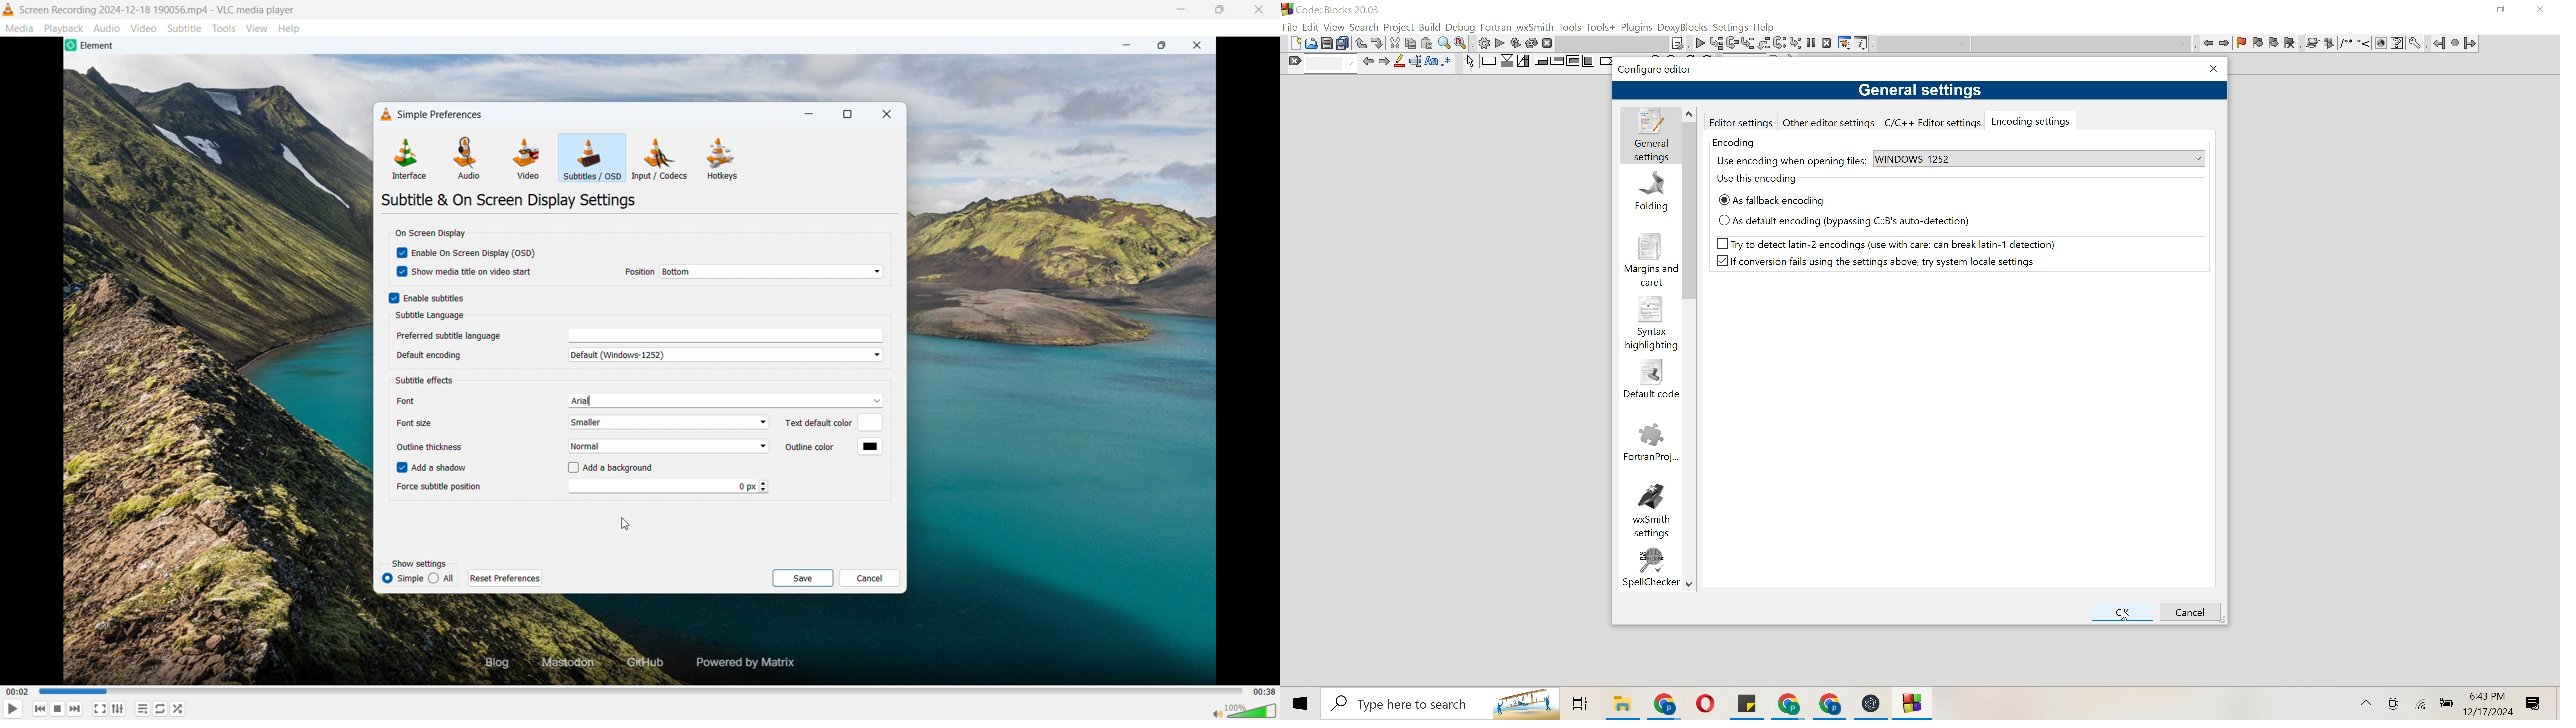  Describe the element at coordinates (429, 233) in the screenshot. I see `on screen display` at that location.